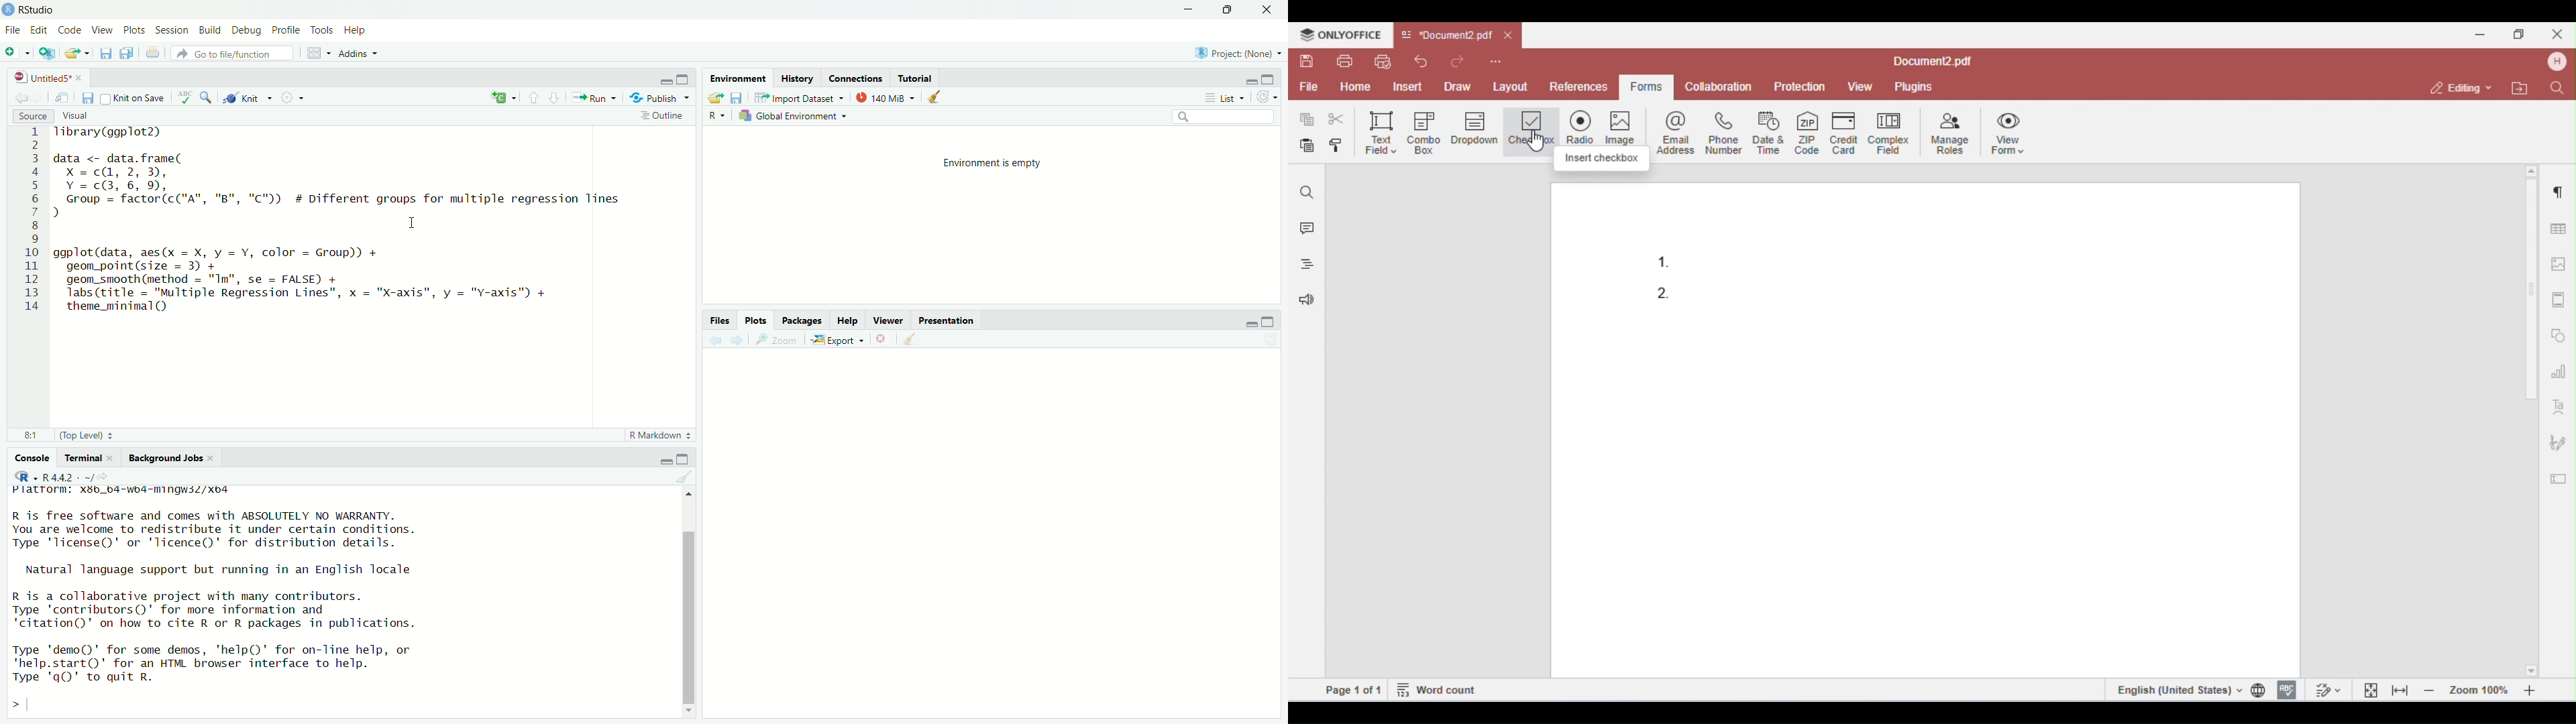 The image size is (2576, 728). What do you see at coordinates (1232, 11) in the screenshot?
I see `maximise` at bounding box center [1232, 11].